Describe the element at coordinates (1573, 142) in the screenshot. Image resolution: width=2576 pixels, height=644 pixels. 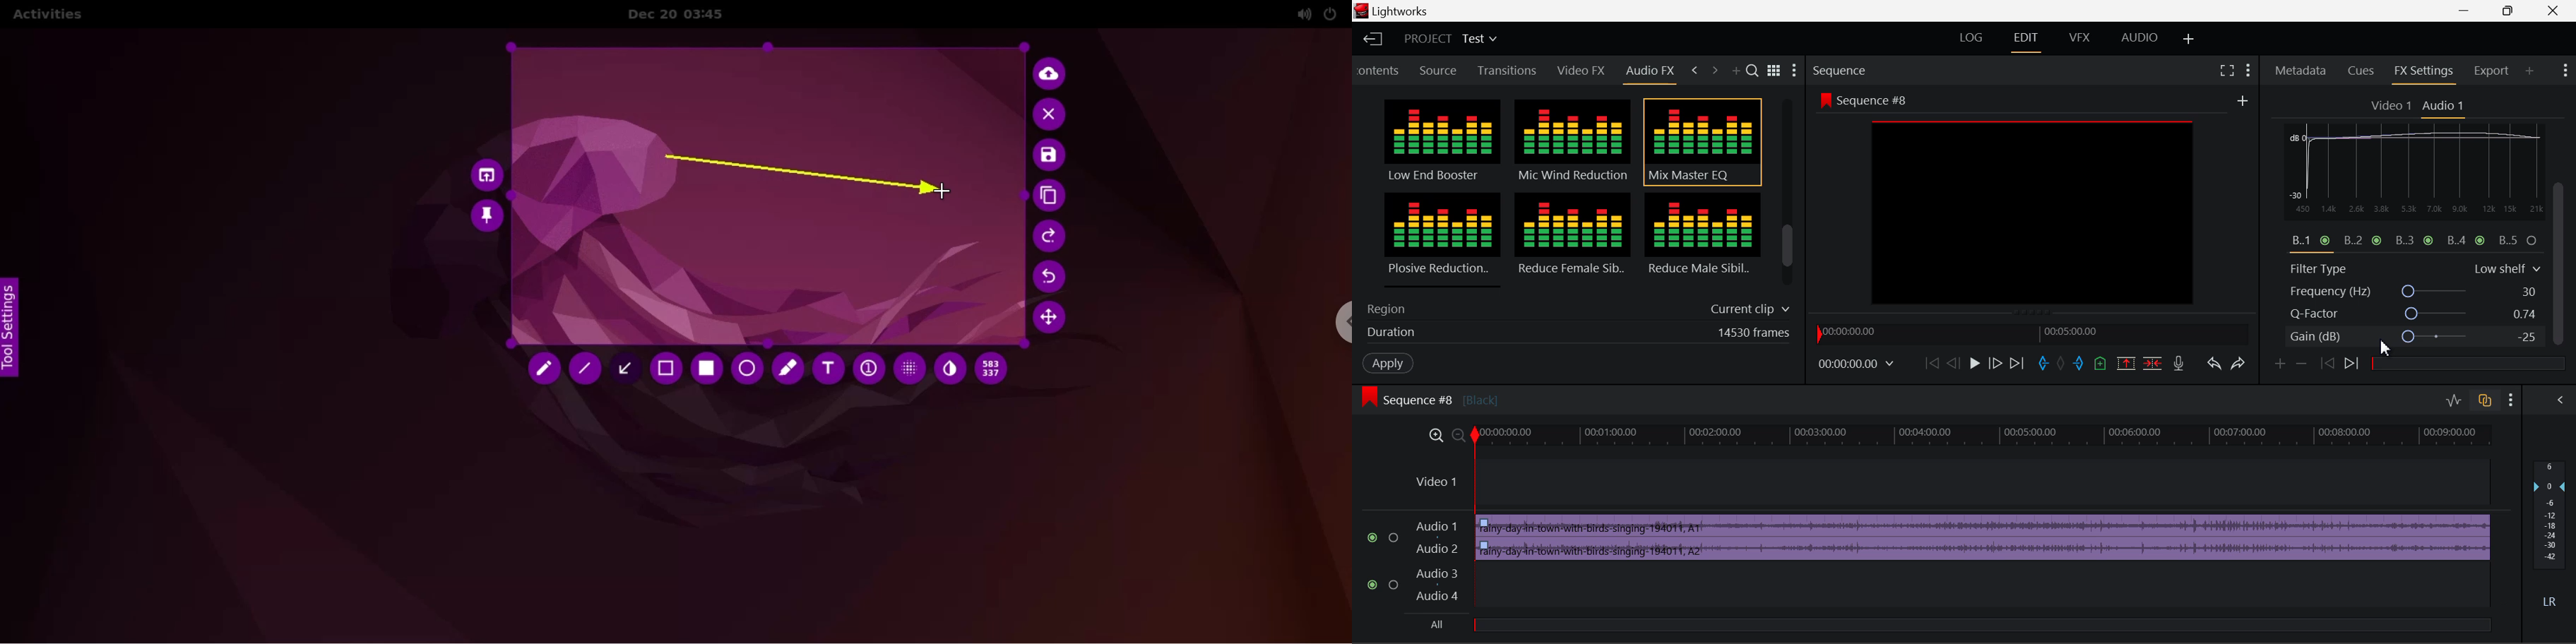
I see `Mic Wind Reduction` at that location.